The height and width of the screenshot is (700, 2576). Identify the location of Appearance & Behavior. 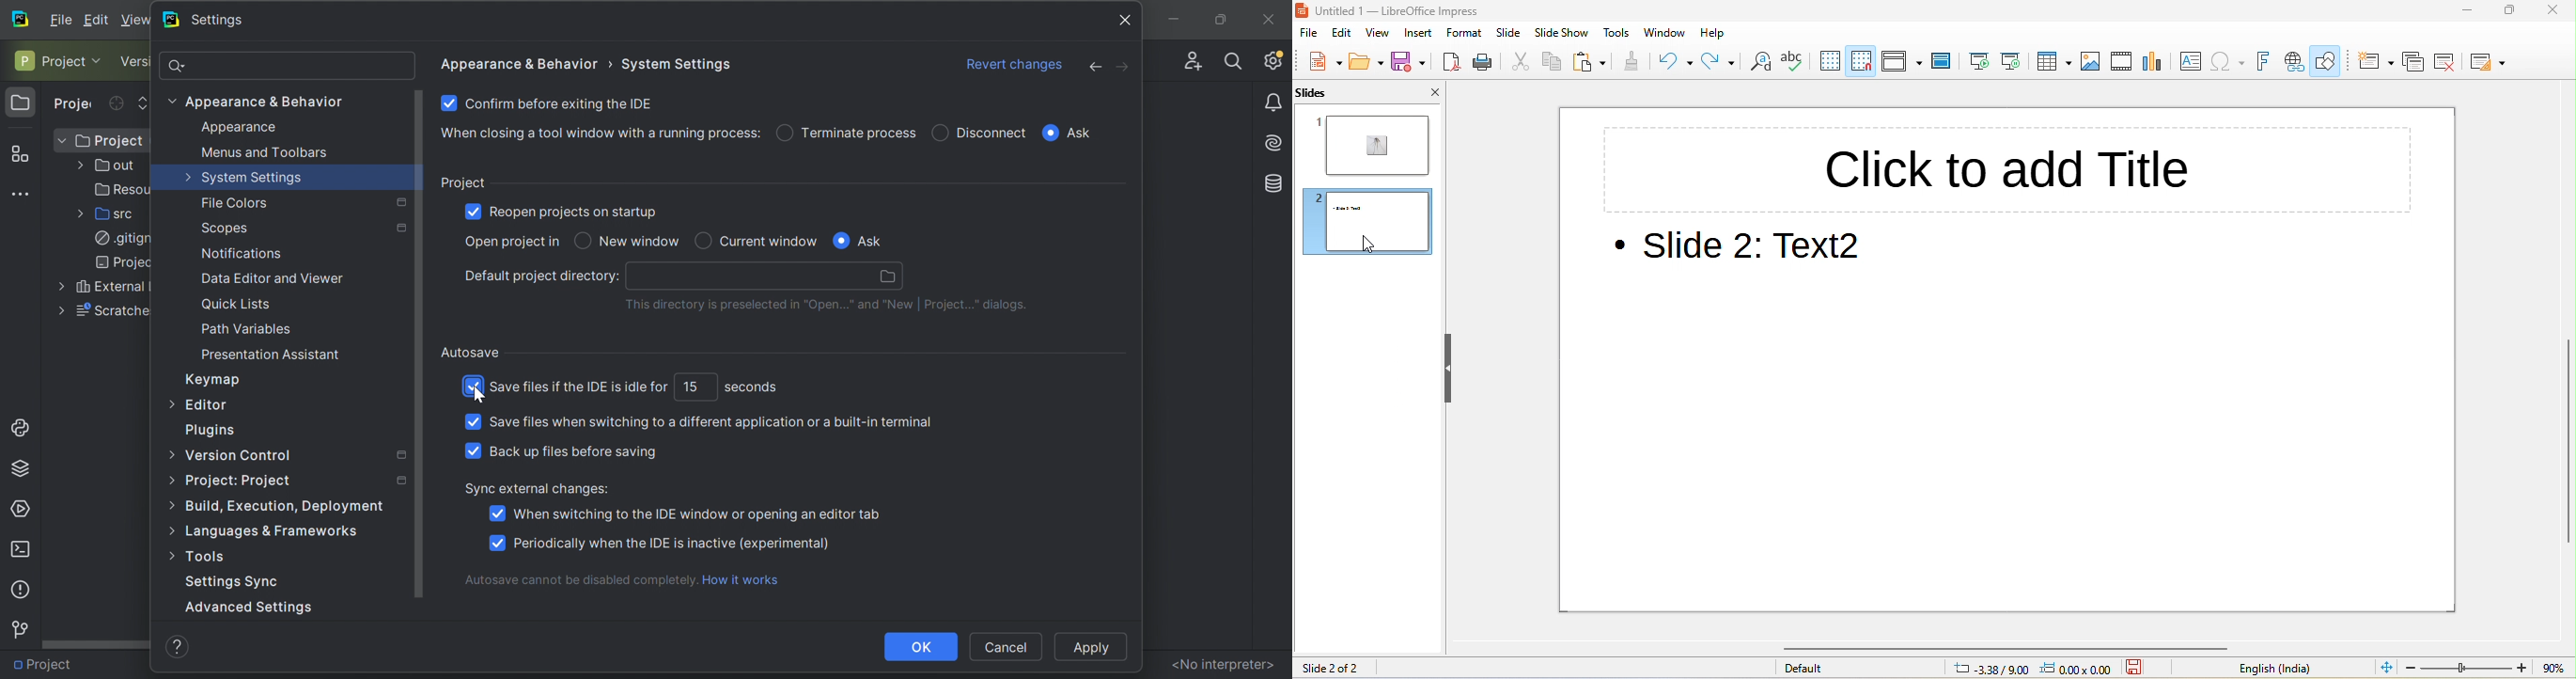
(267, 101).